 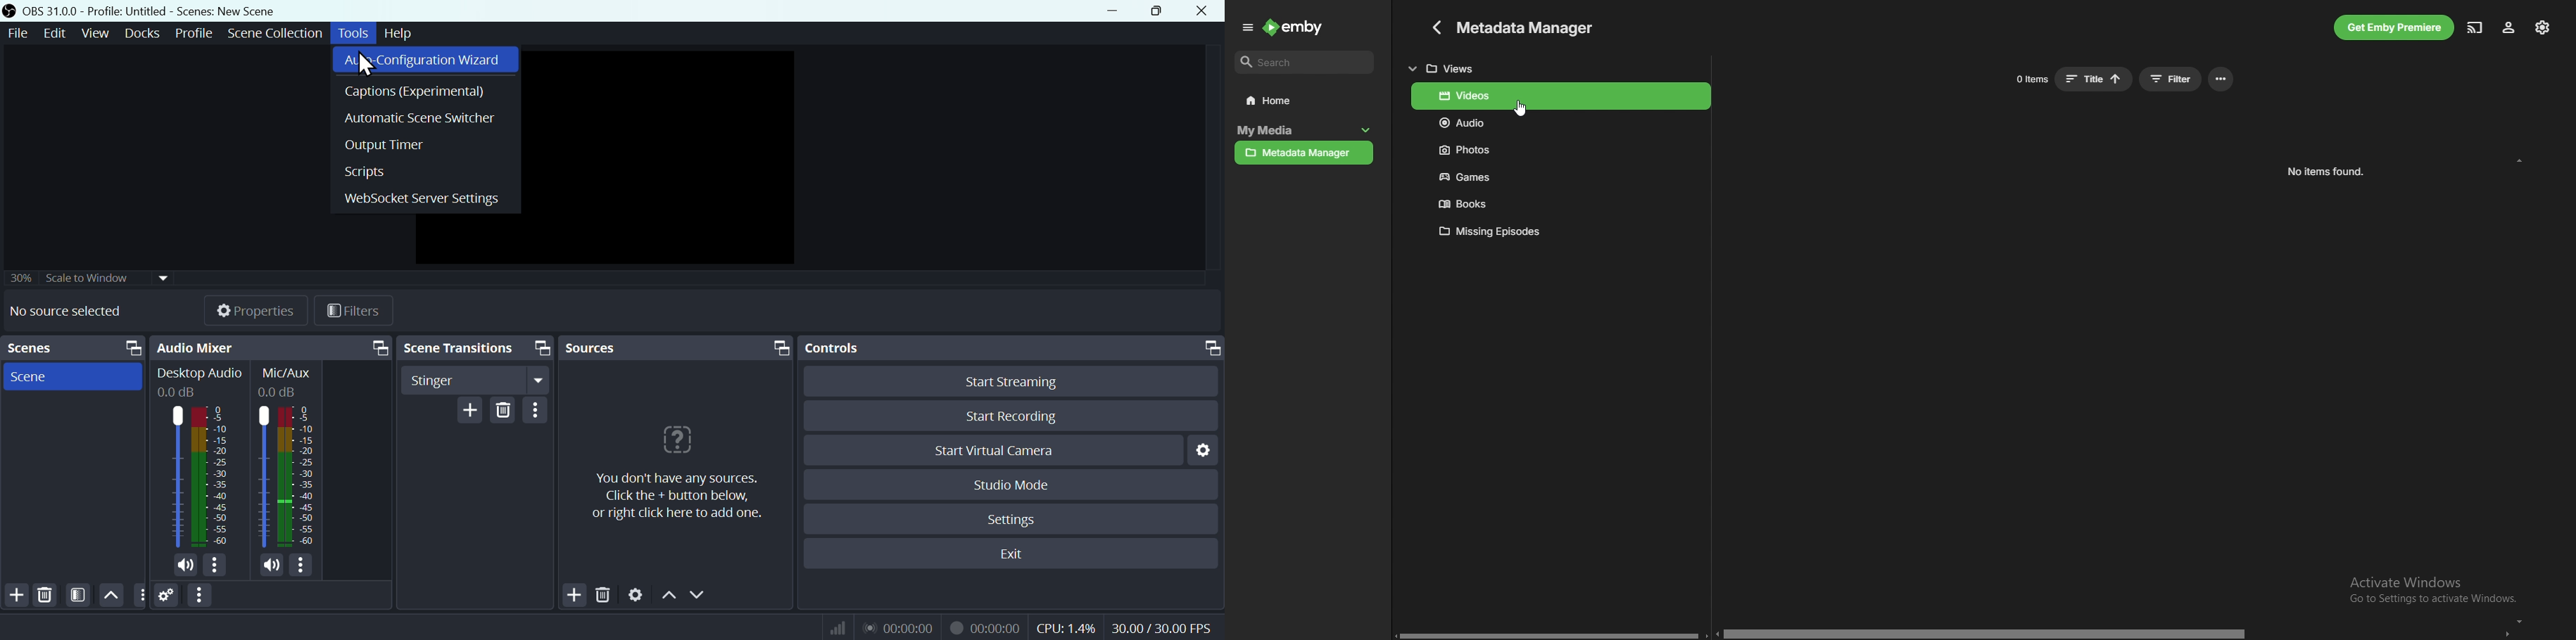 What do you see at coordinates (425, 171) in the screenshot?
I see `Scripts` at bounding box center [425, 171].